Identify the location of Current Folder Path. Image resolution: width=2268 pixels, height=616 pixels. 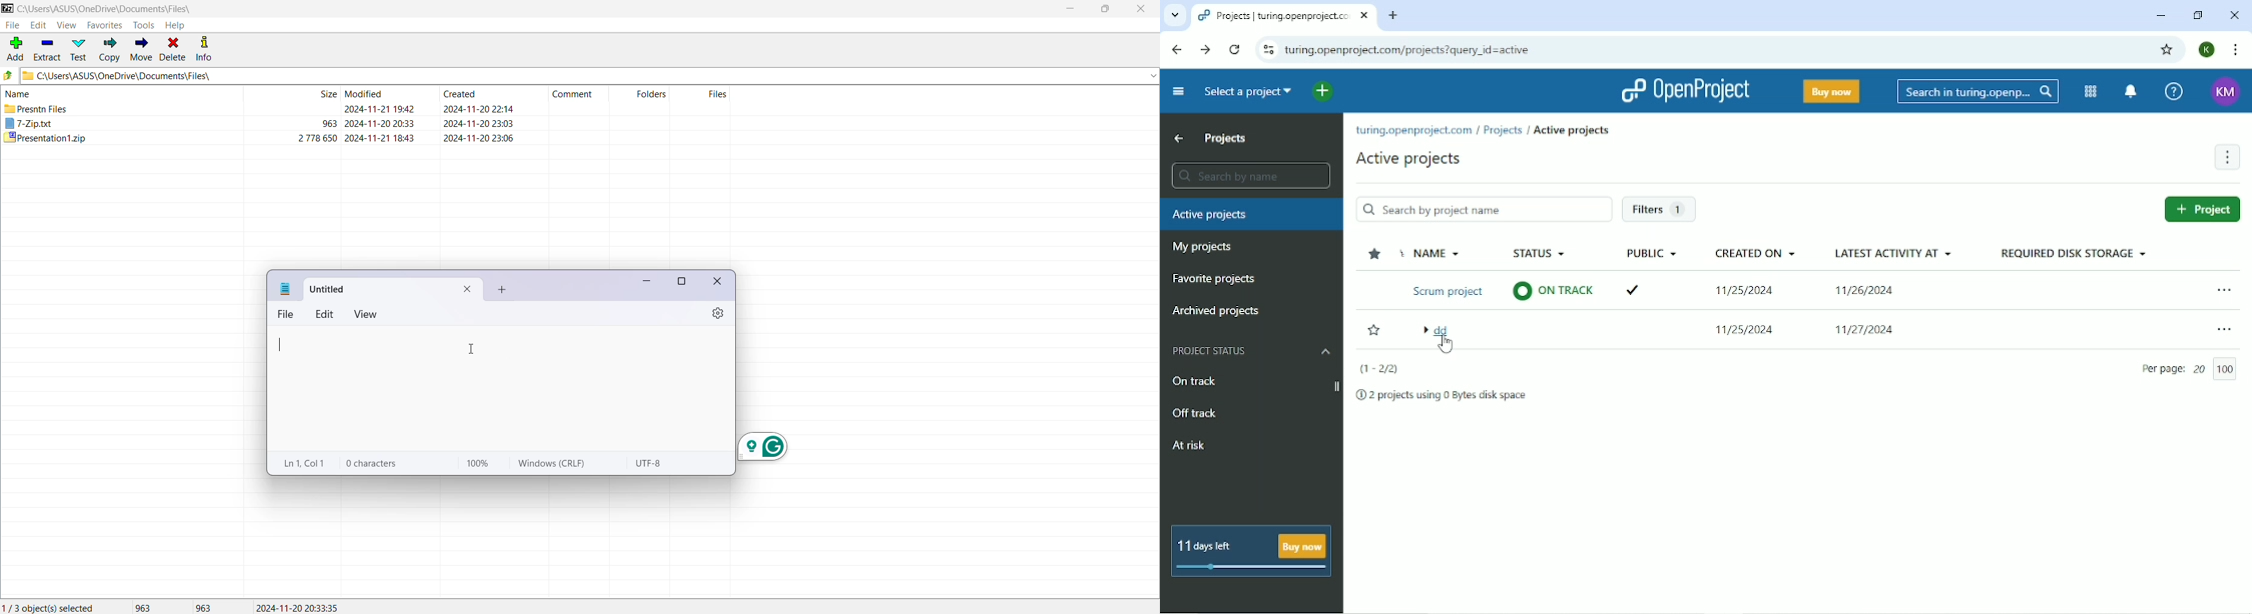
(106, 9).